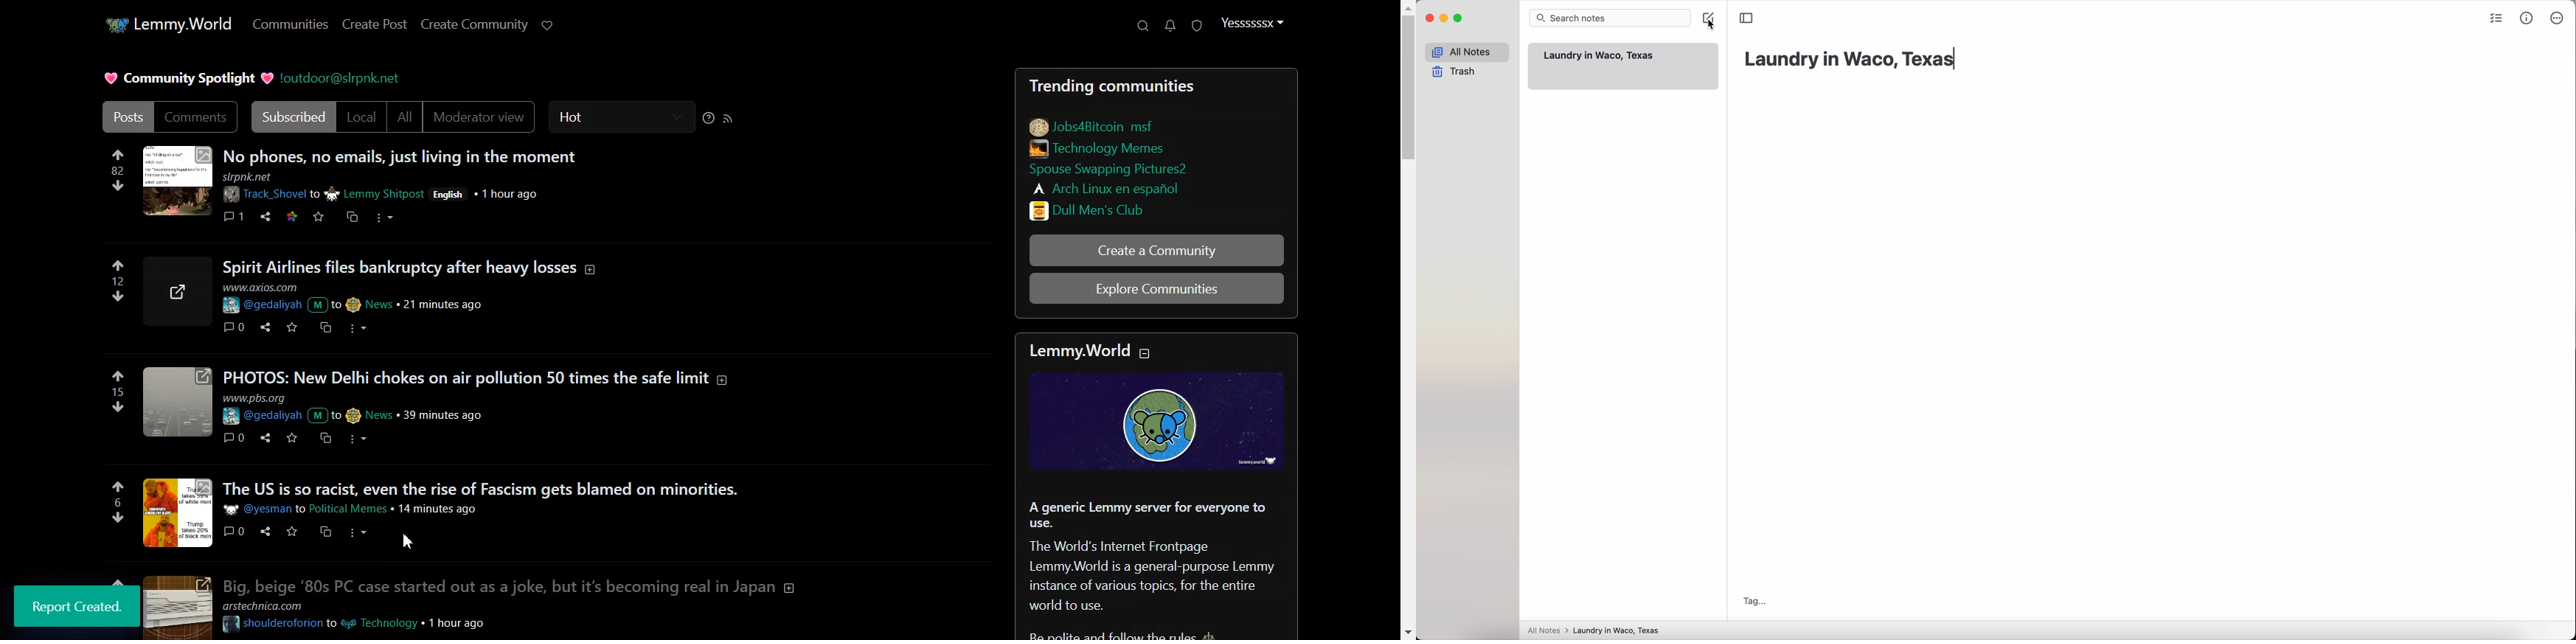 The width and height of the screenshot is (2576, 644). What do you see at coordinates (232, 327) in the screenshot?
I see `comments` at bounding box center [232, 327].